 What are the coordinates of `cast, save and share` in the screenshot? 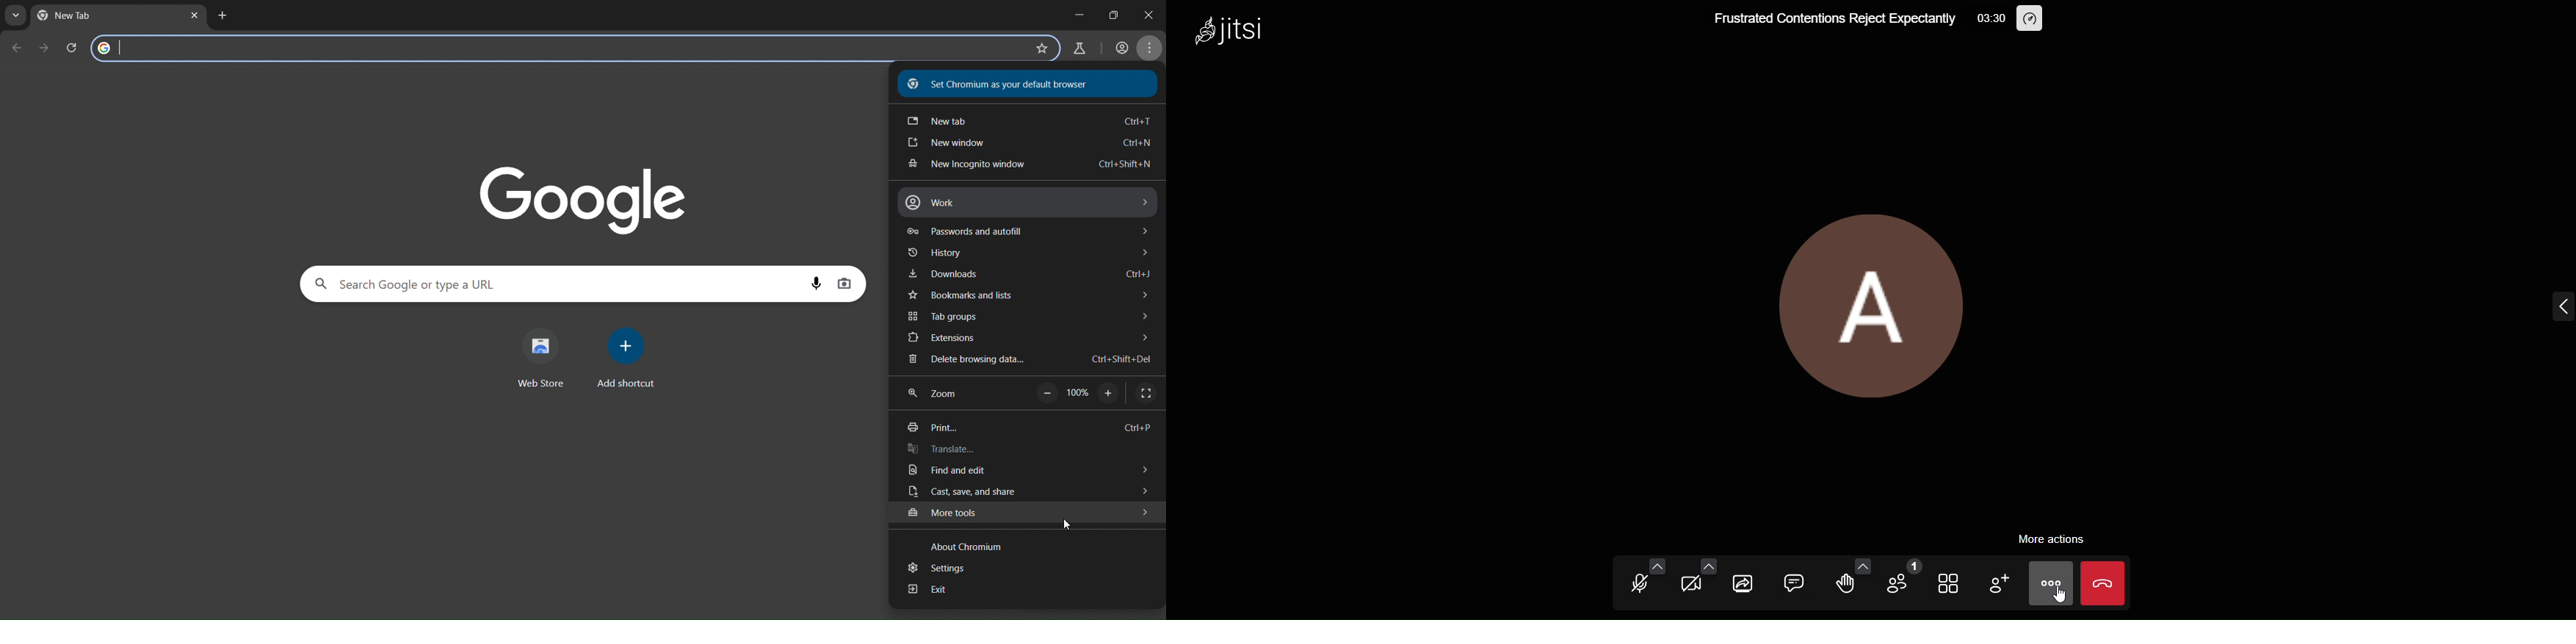 It's located at (1029, 492).